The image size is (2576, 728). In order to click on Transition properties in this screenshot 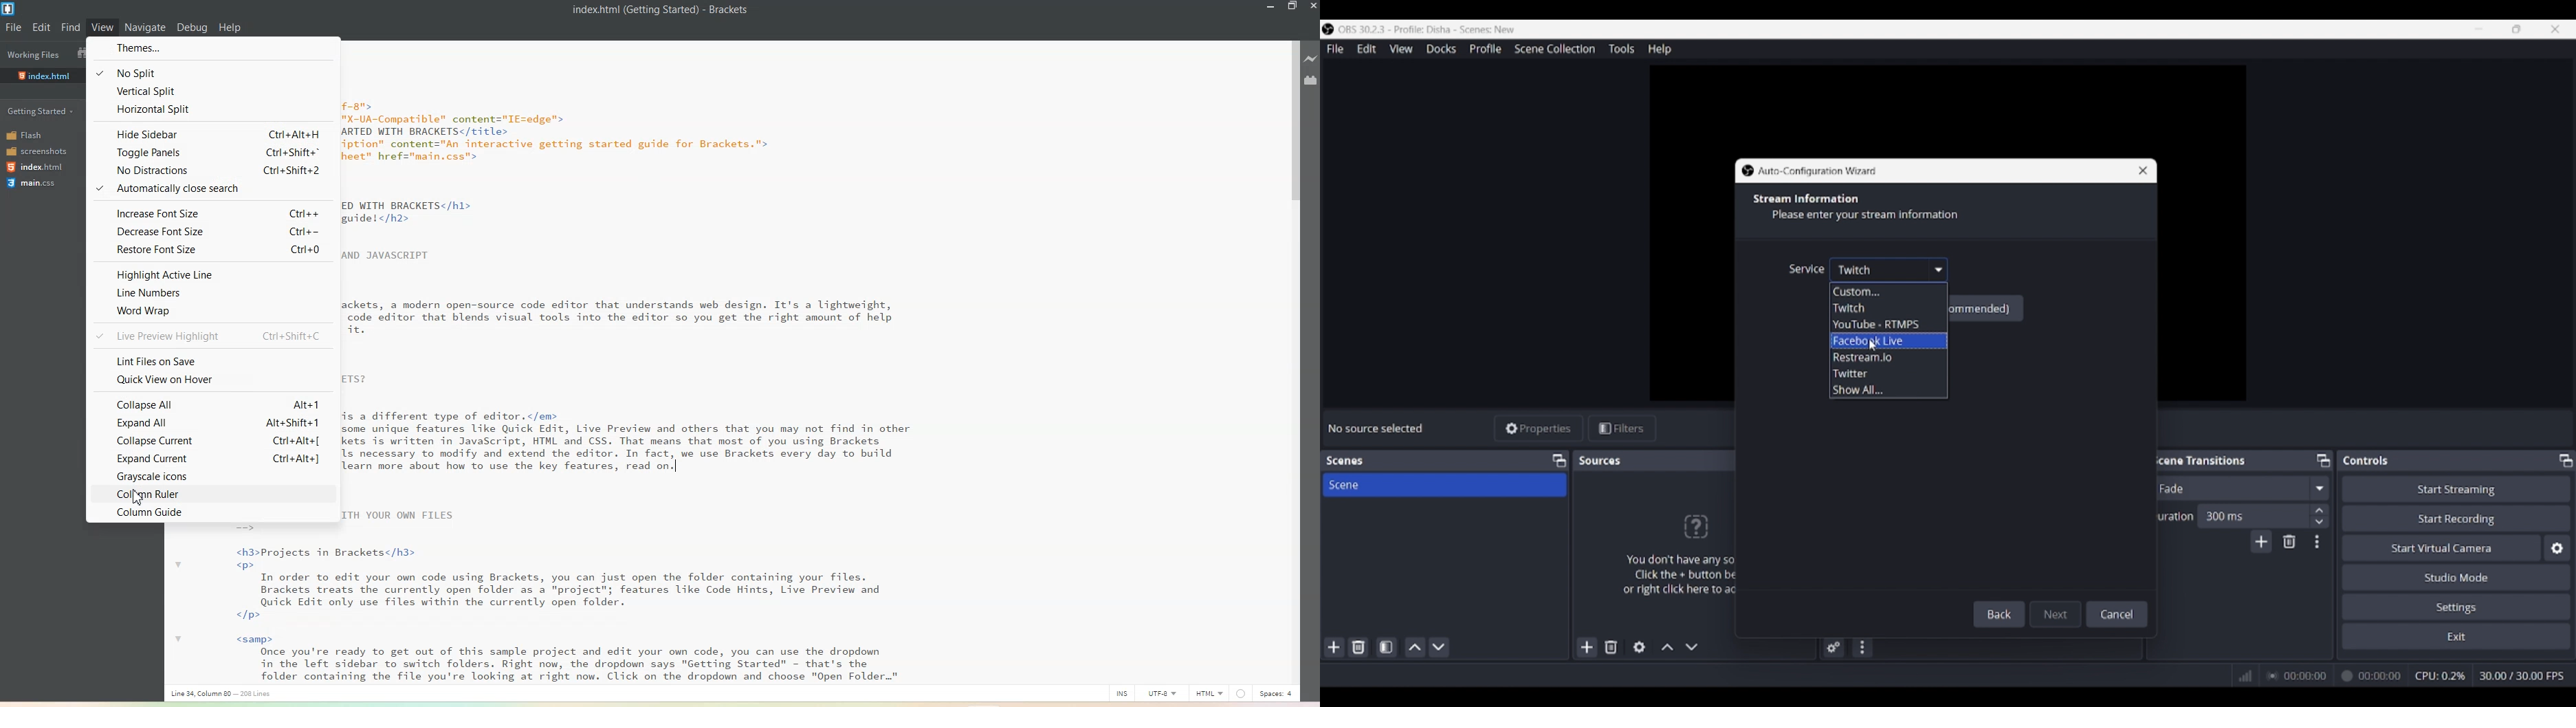, I will do `click(2317, 542)`.